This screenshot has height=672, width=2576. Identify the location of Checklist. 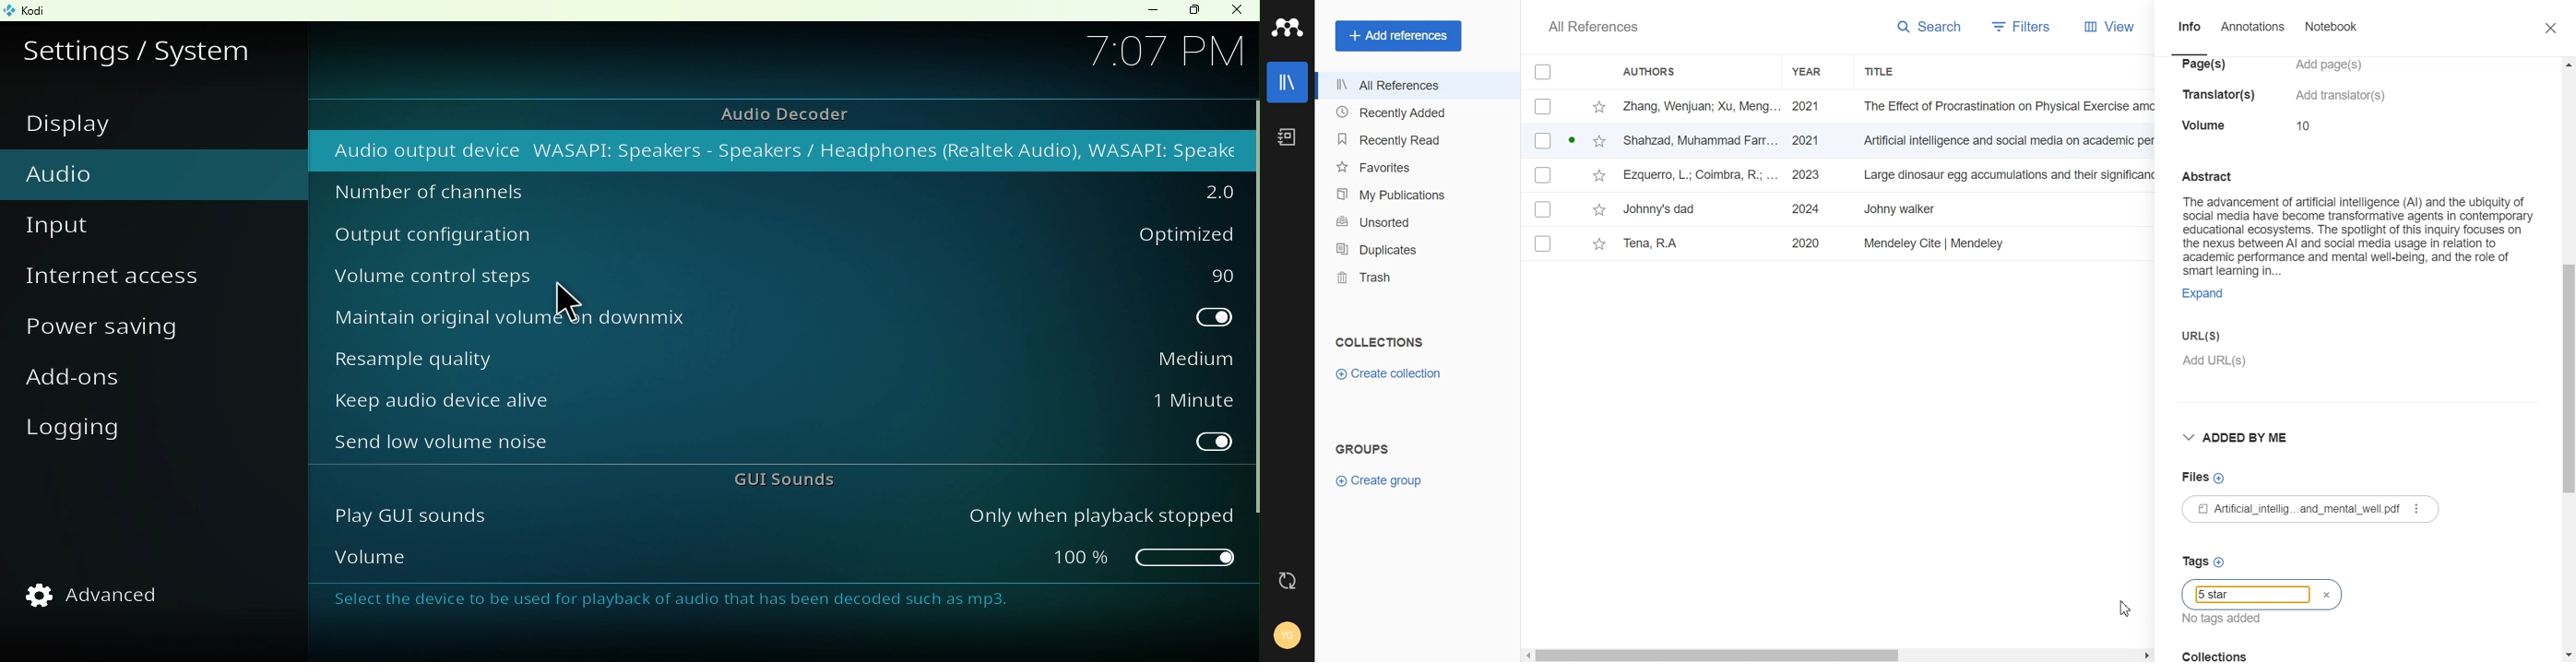
(1543, 71).